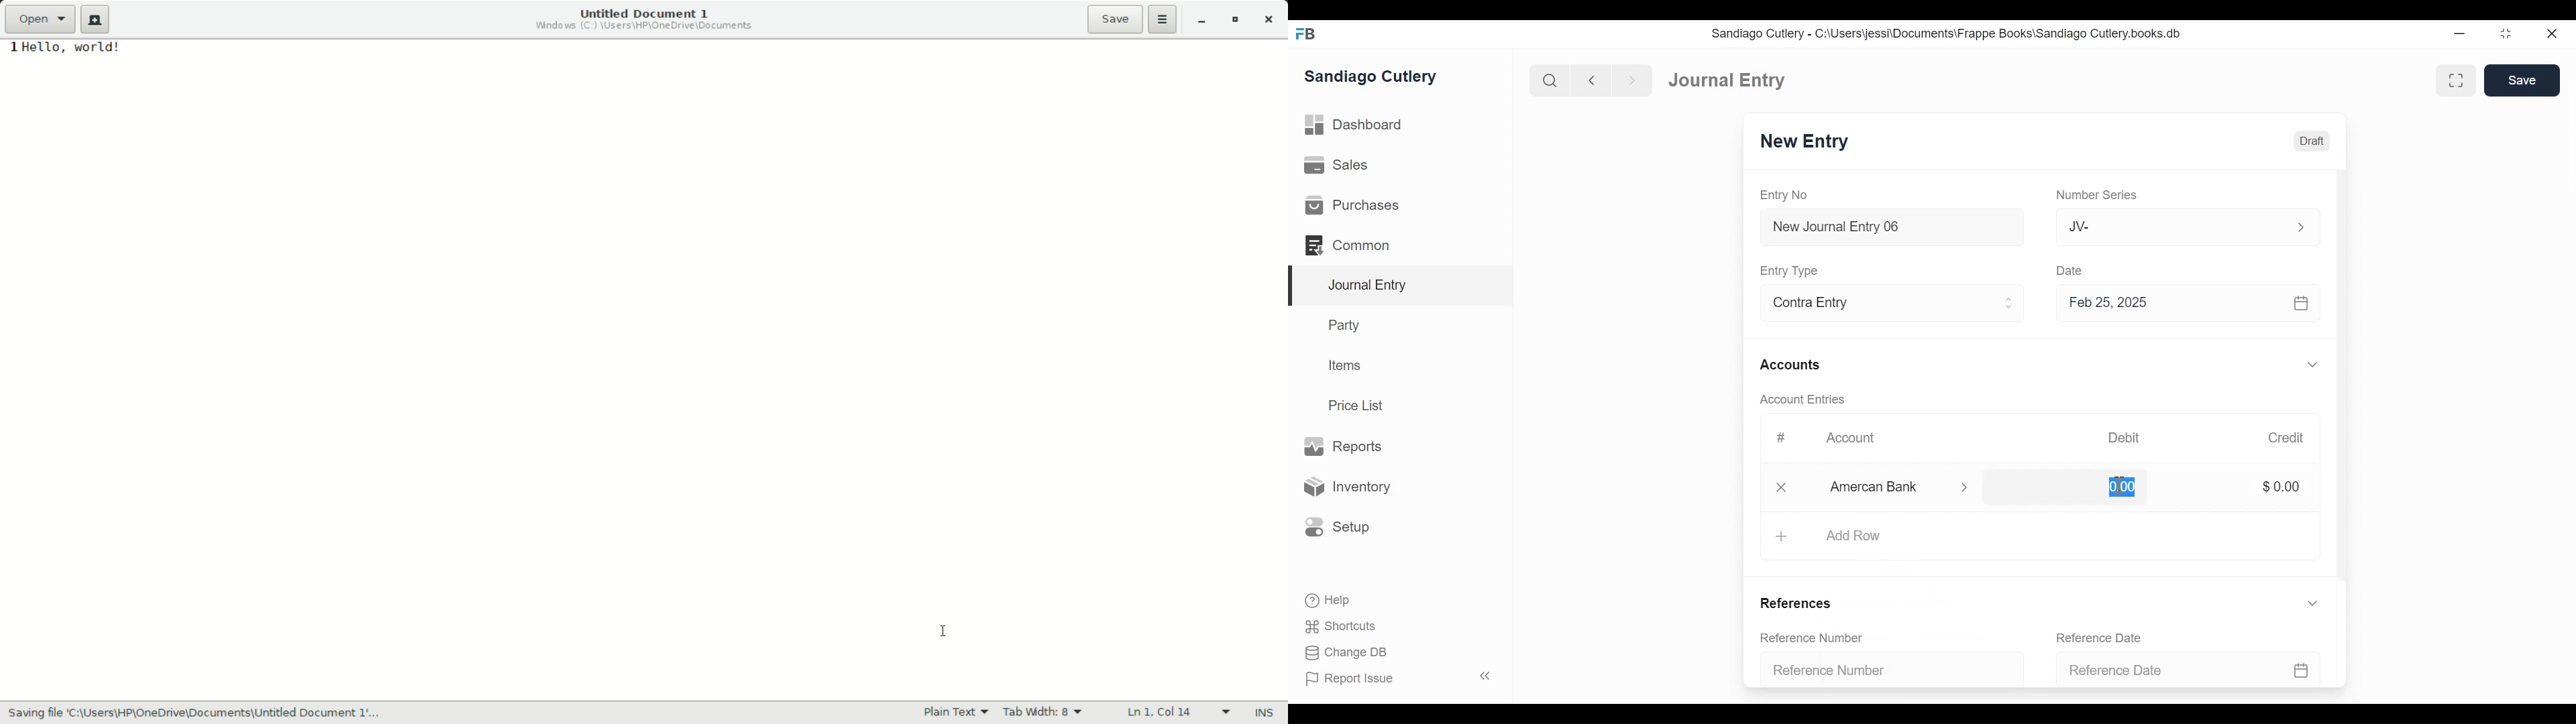  What do you see at coordinates (1591, 82) in the screenshot?
I see `Navigate back` at bounding box center [1591, 82].